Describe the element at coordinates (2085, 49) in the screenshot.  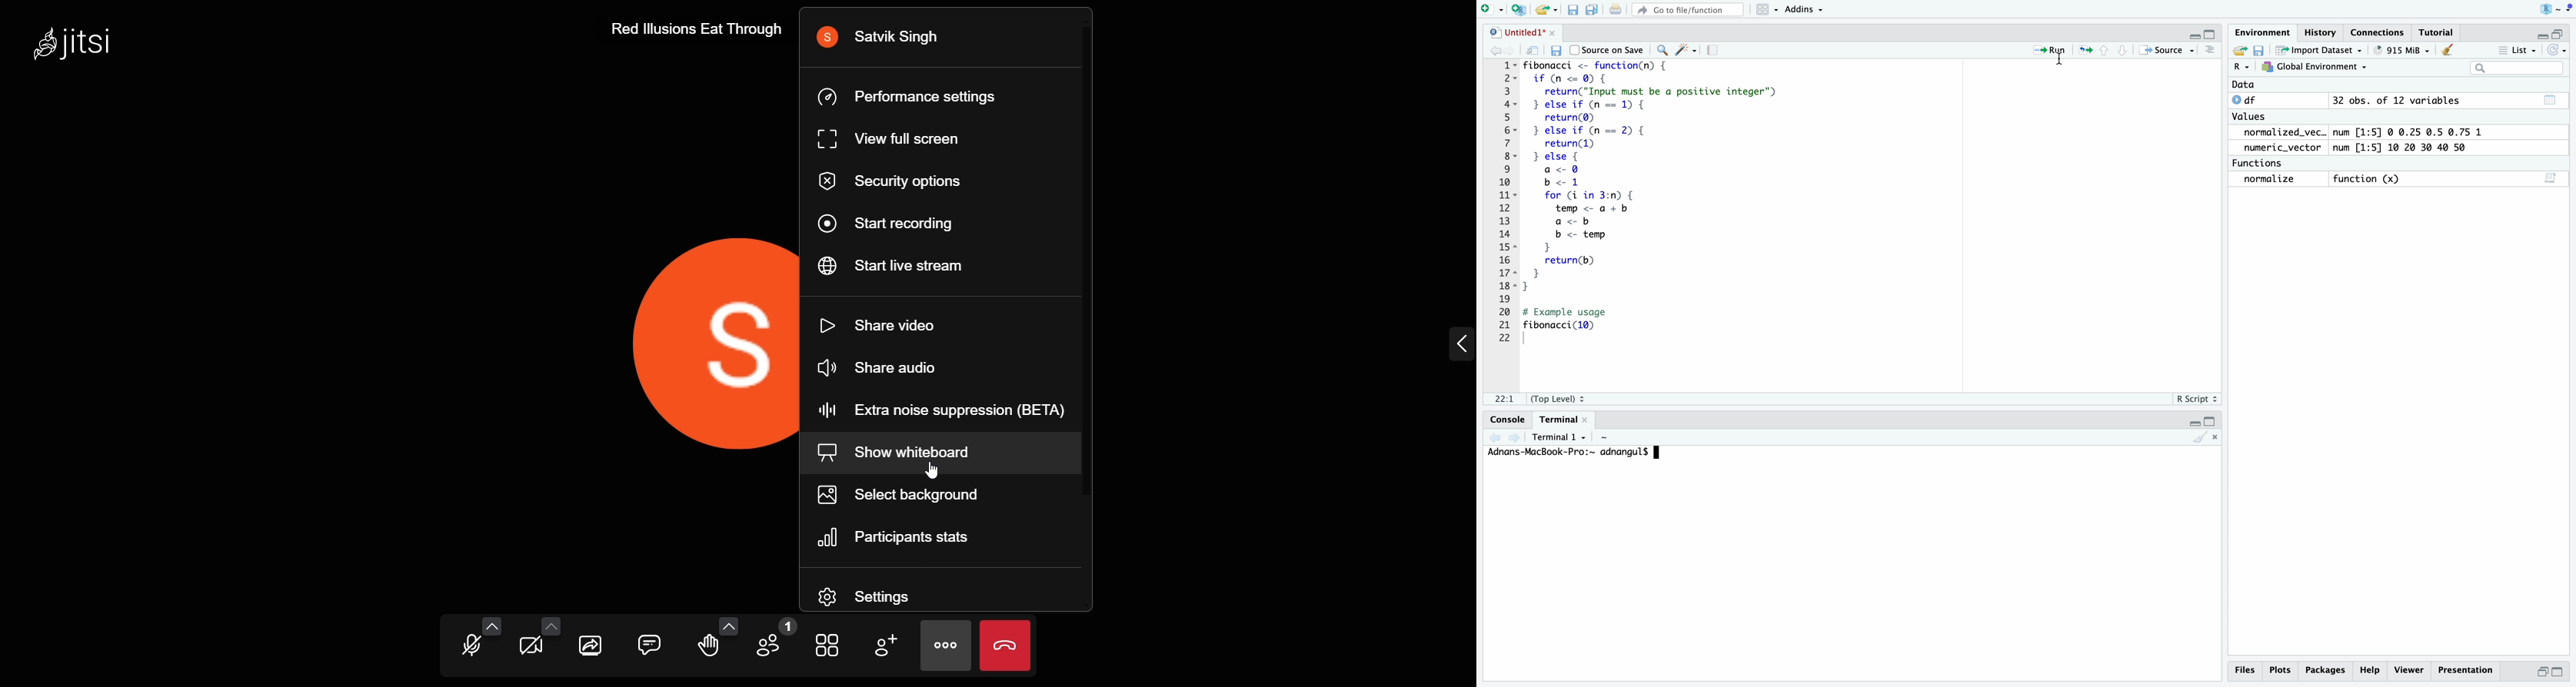
I see `re-run the previous code region` at that location.